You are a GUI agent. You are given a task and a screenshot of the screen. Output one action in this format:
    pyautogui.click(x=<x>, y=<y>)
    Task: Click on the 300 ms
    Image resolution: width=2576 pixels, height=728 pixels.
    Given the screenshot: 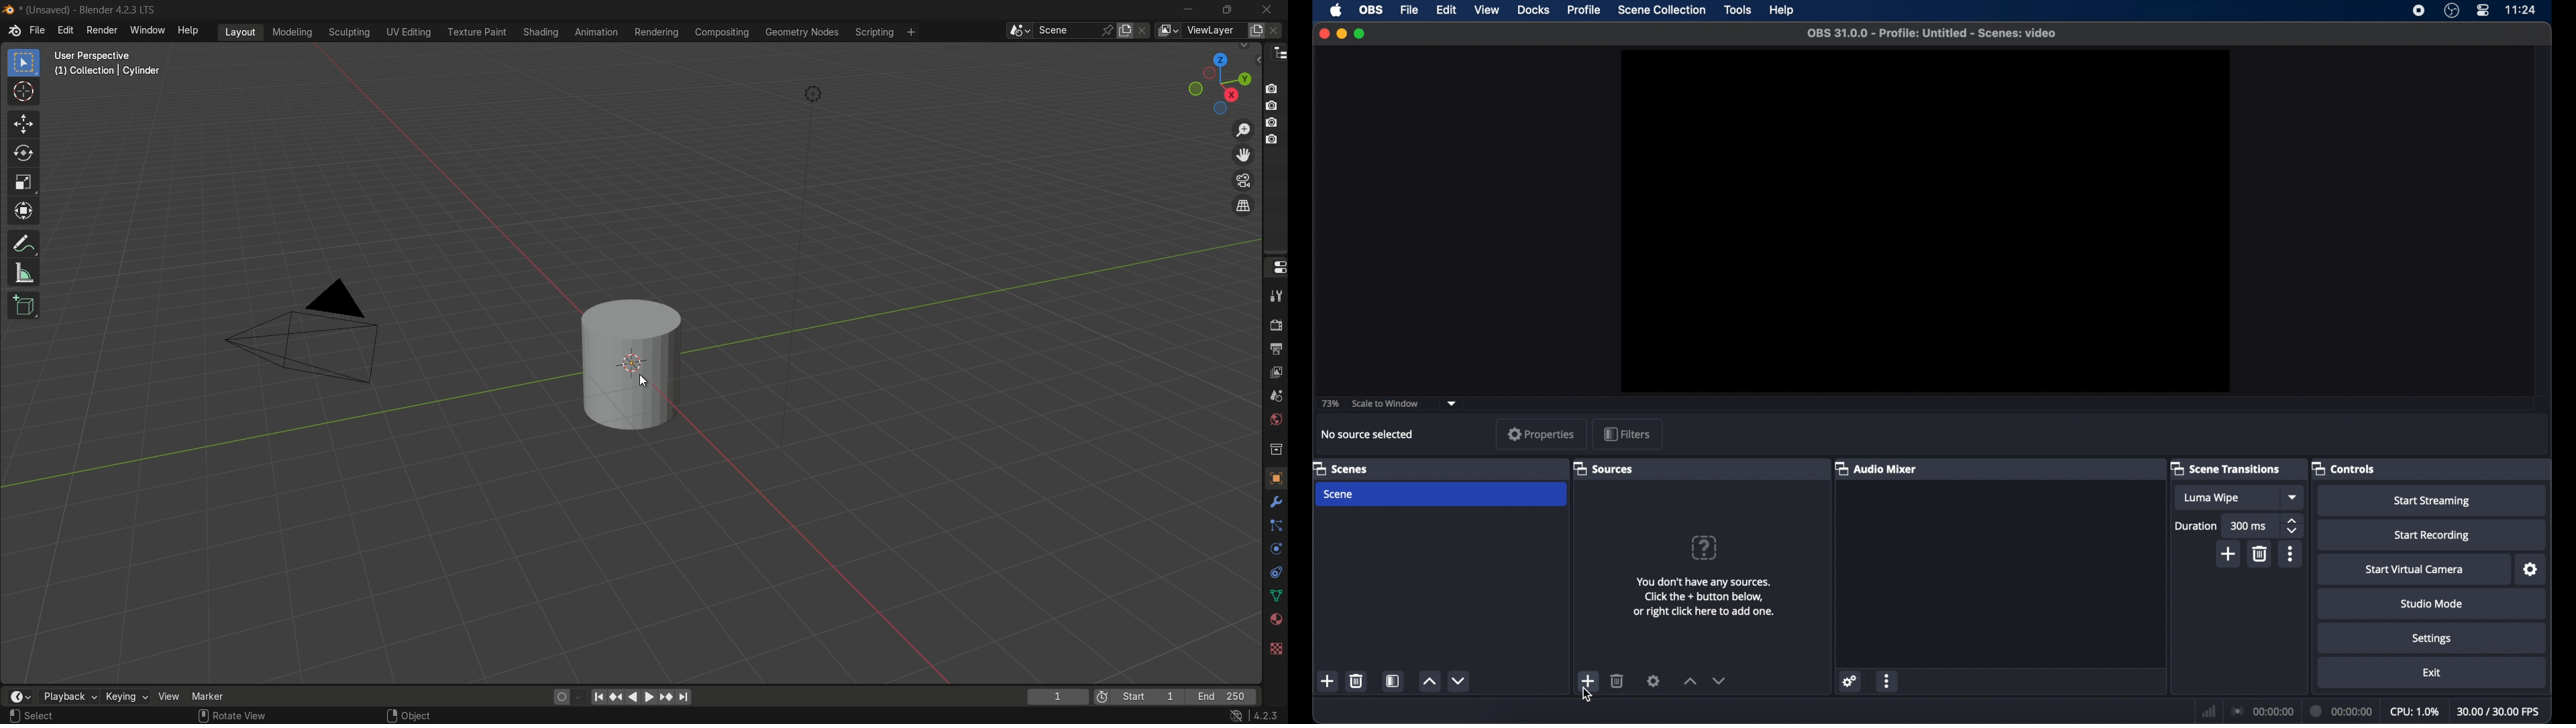 What is the action you would take?
    pyautogui.click(x=2249, y=526)
    